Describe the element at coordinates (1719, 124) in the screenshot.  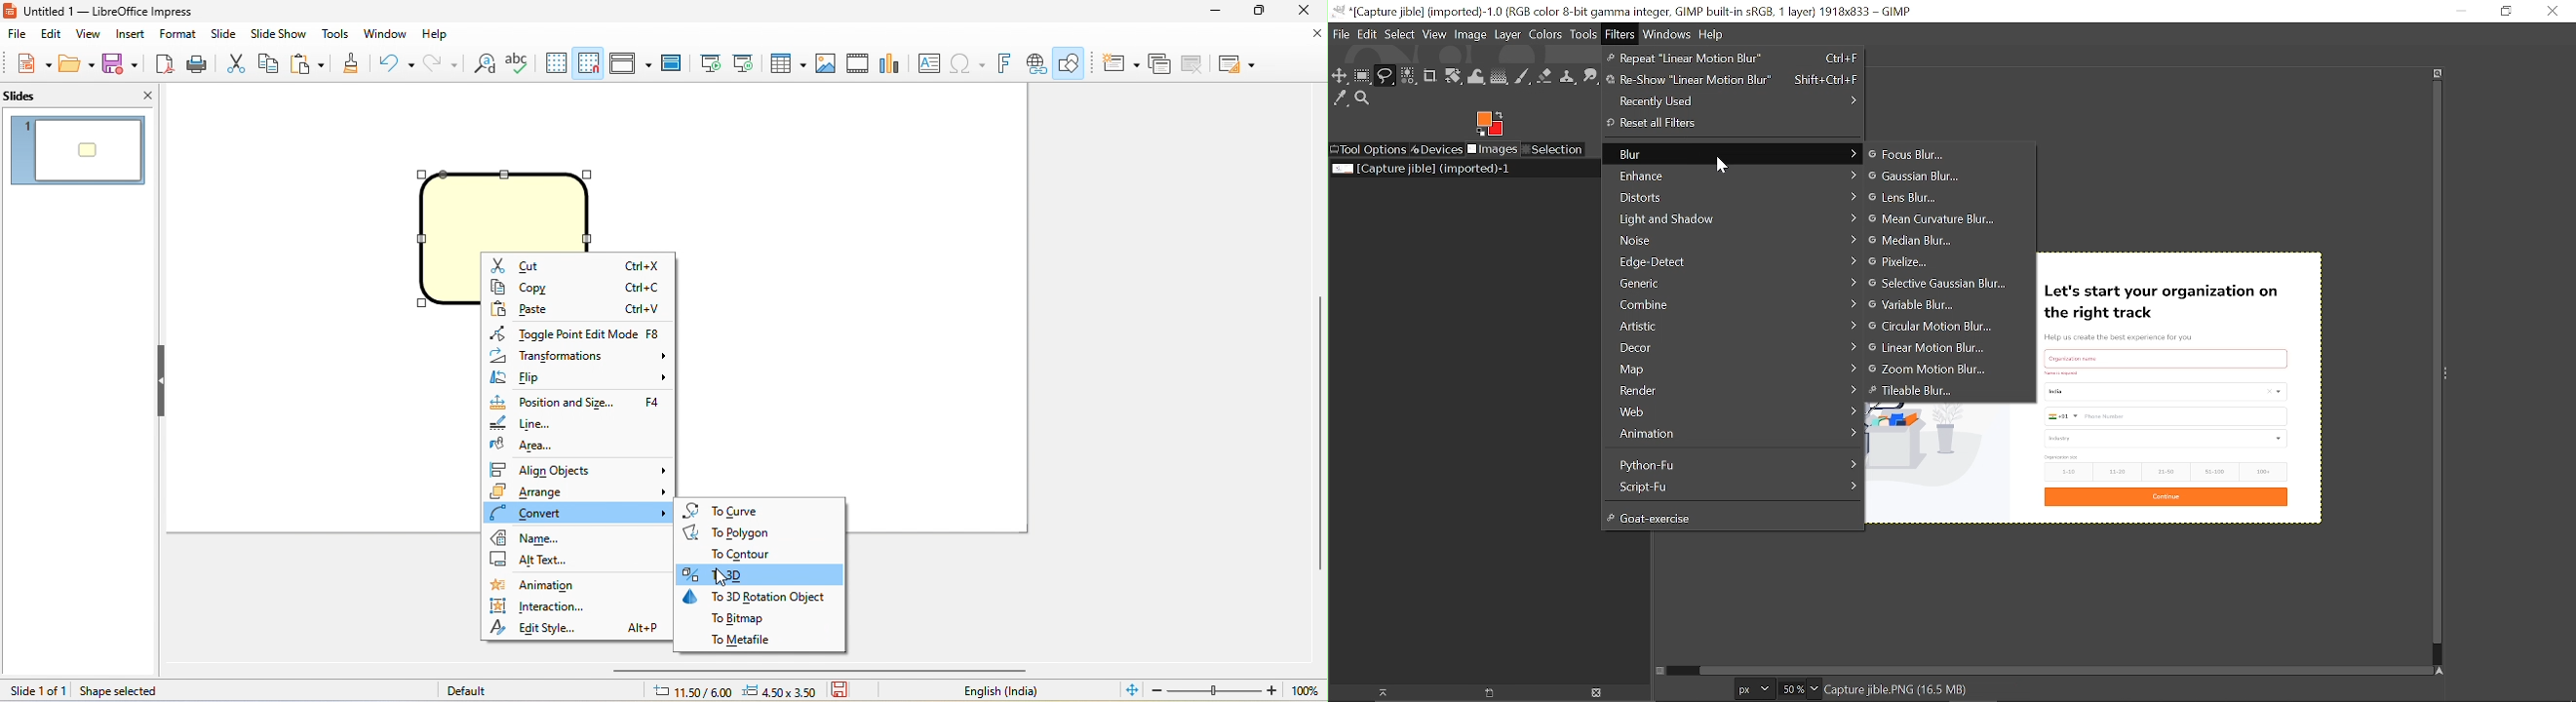
I see `Reset all Filters` at that location.